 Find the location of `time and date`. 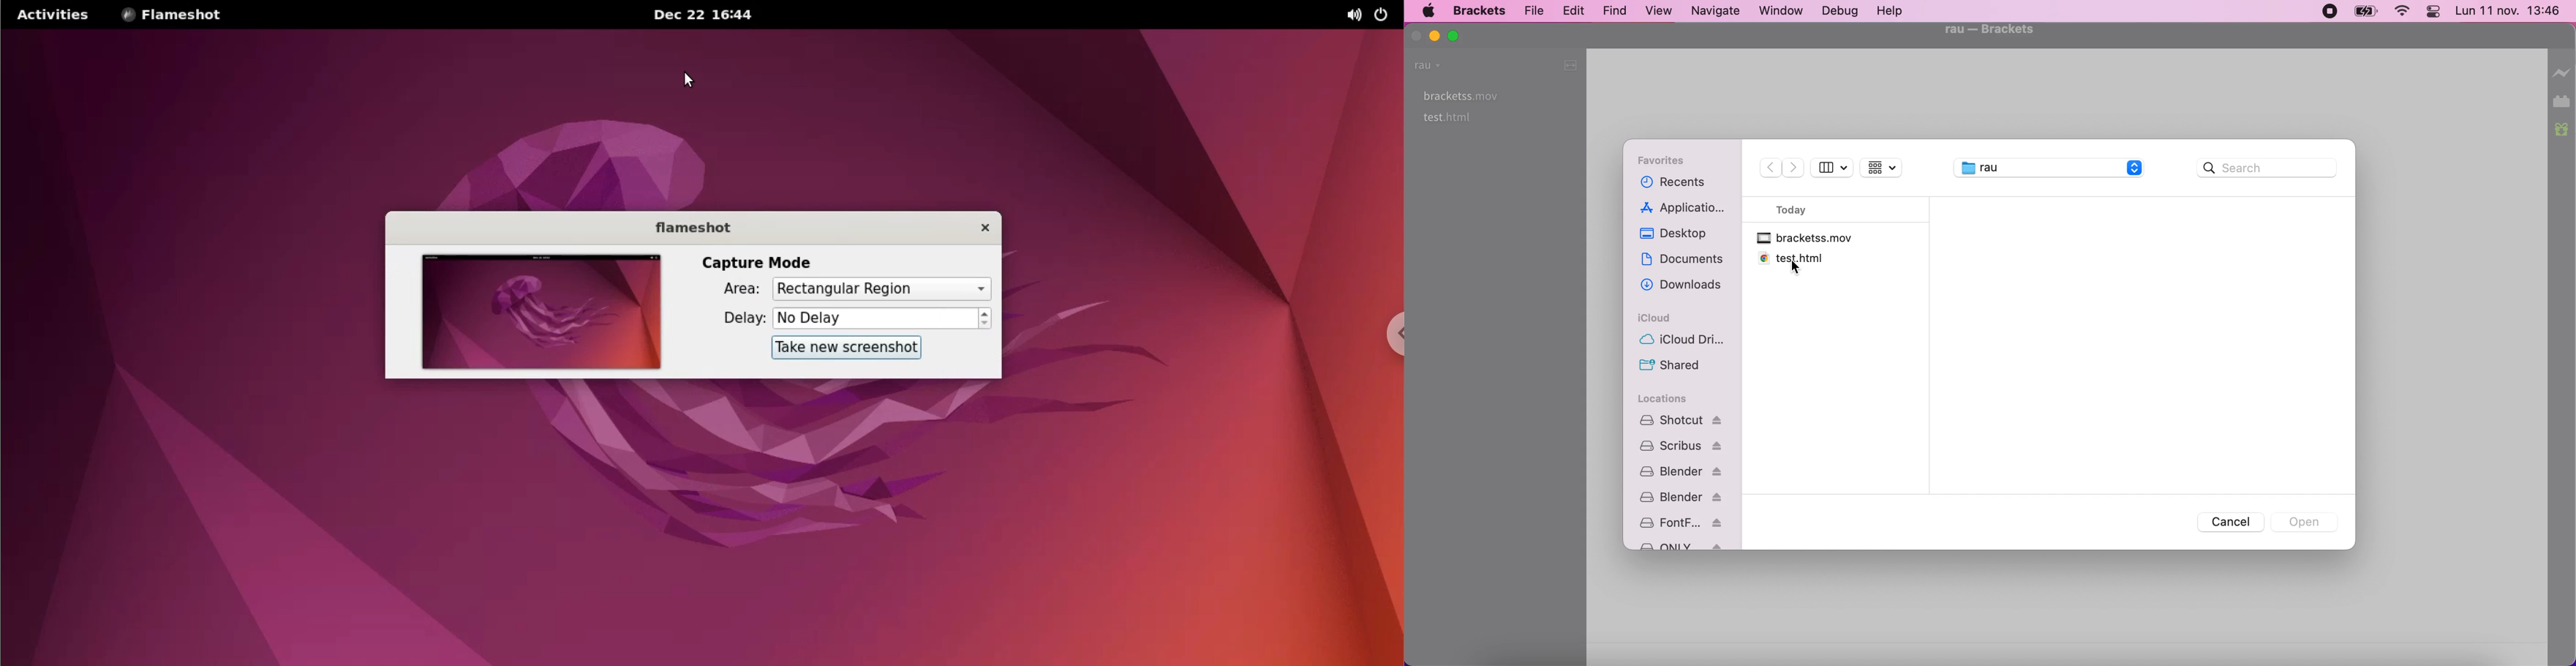

time and date is located at coordinates (2509, 12).